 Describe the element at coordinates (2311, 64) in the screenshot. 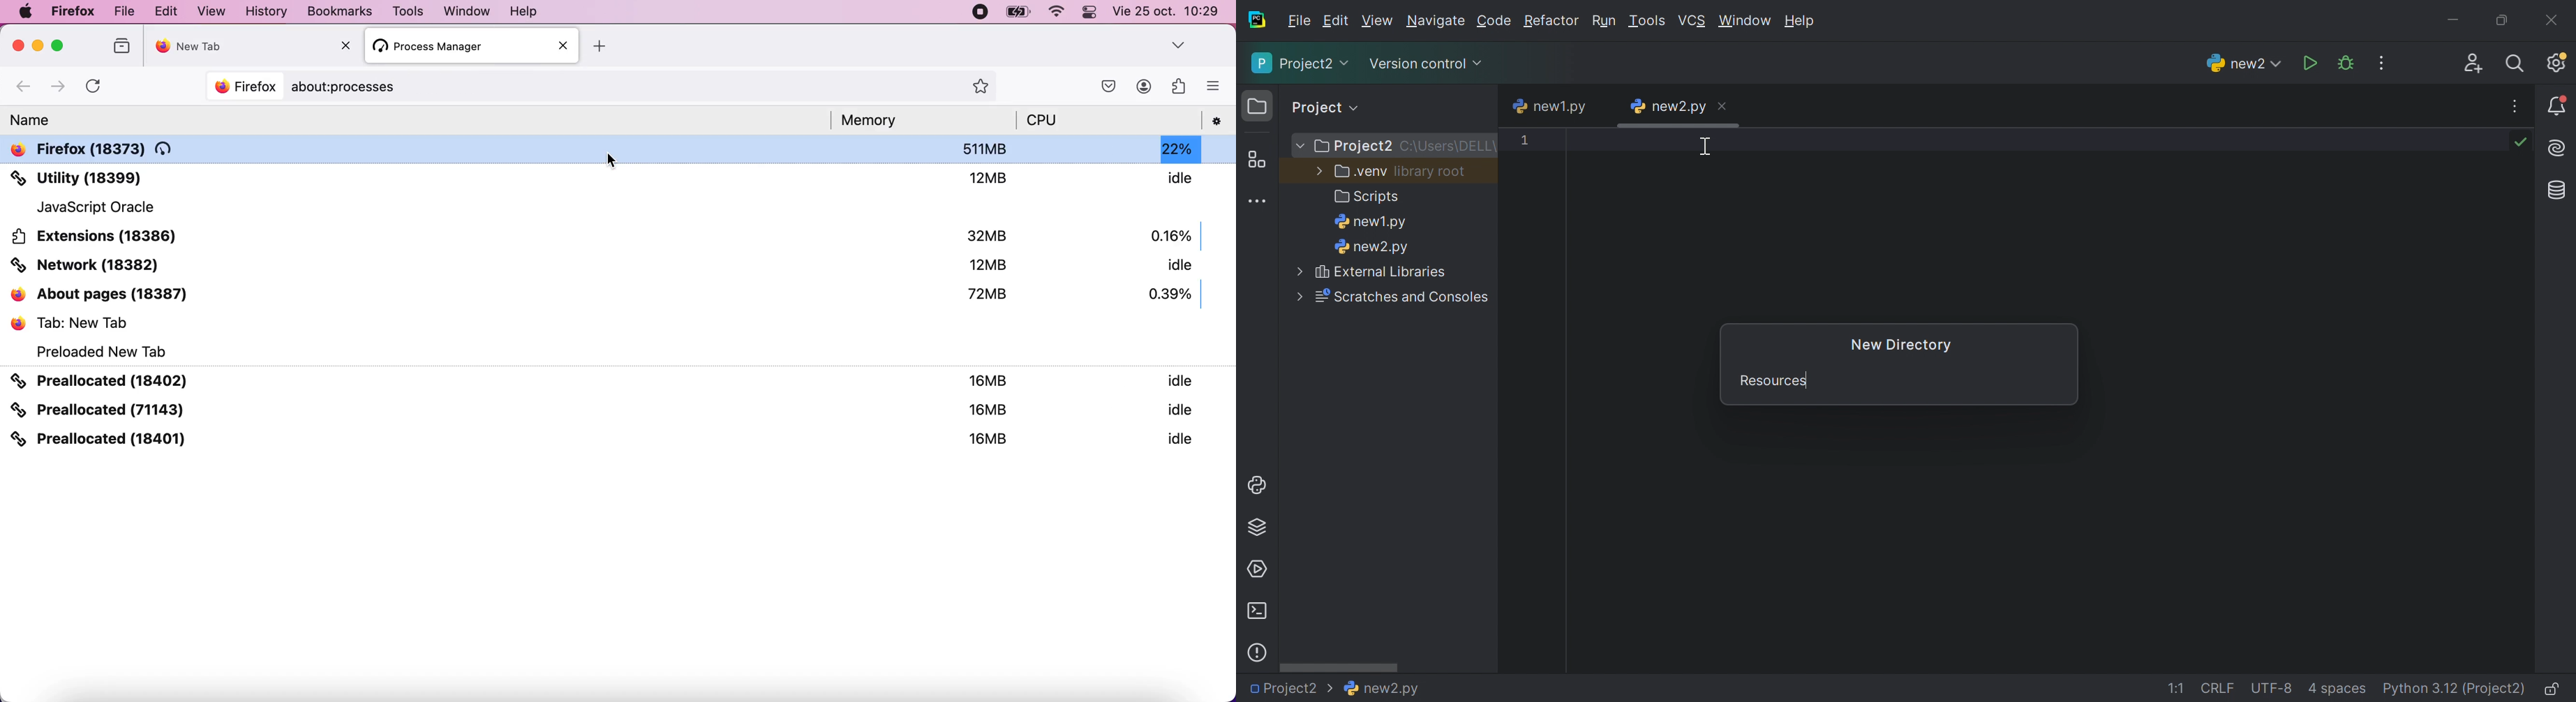

I see `Run` at that location.